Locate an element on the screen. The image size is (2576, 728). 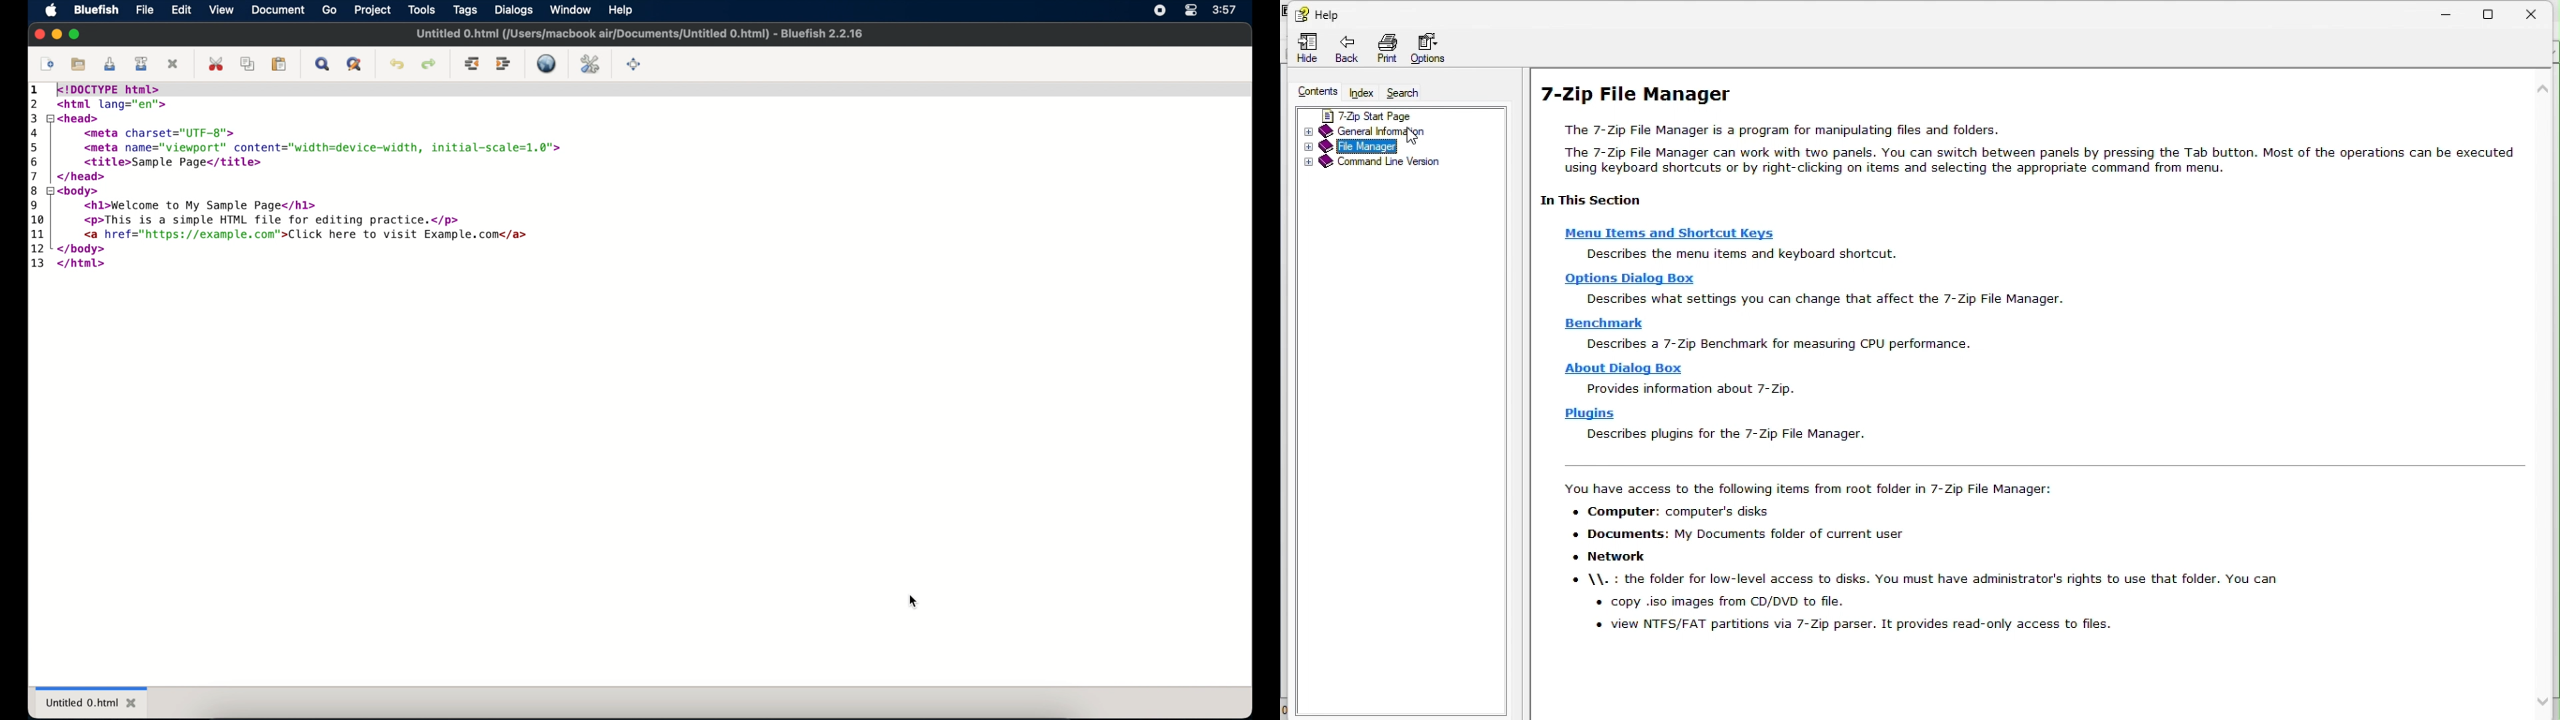
control center is located at coordinates (1191, 11).